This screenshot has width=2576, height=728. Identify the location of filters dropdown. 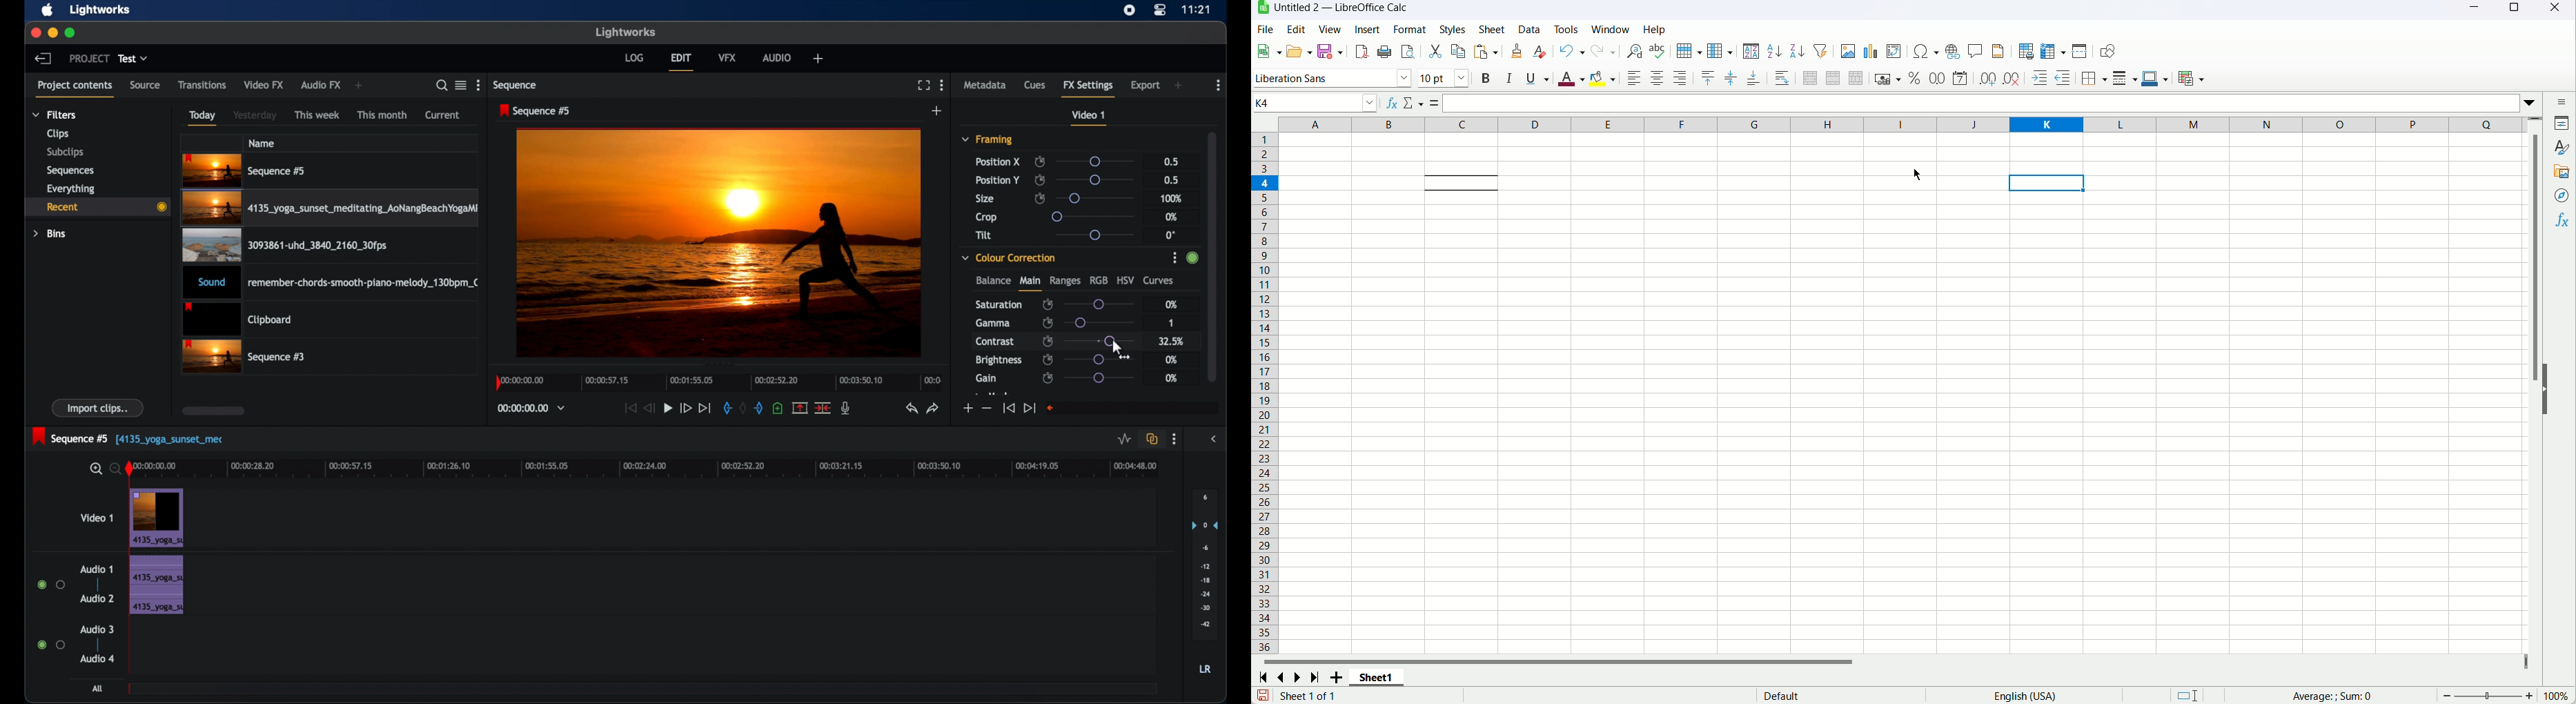
(58, 115).